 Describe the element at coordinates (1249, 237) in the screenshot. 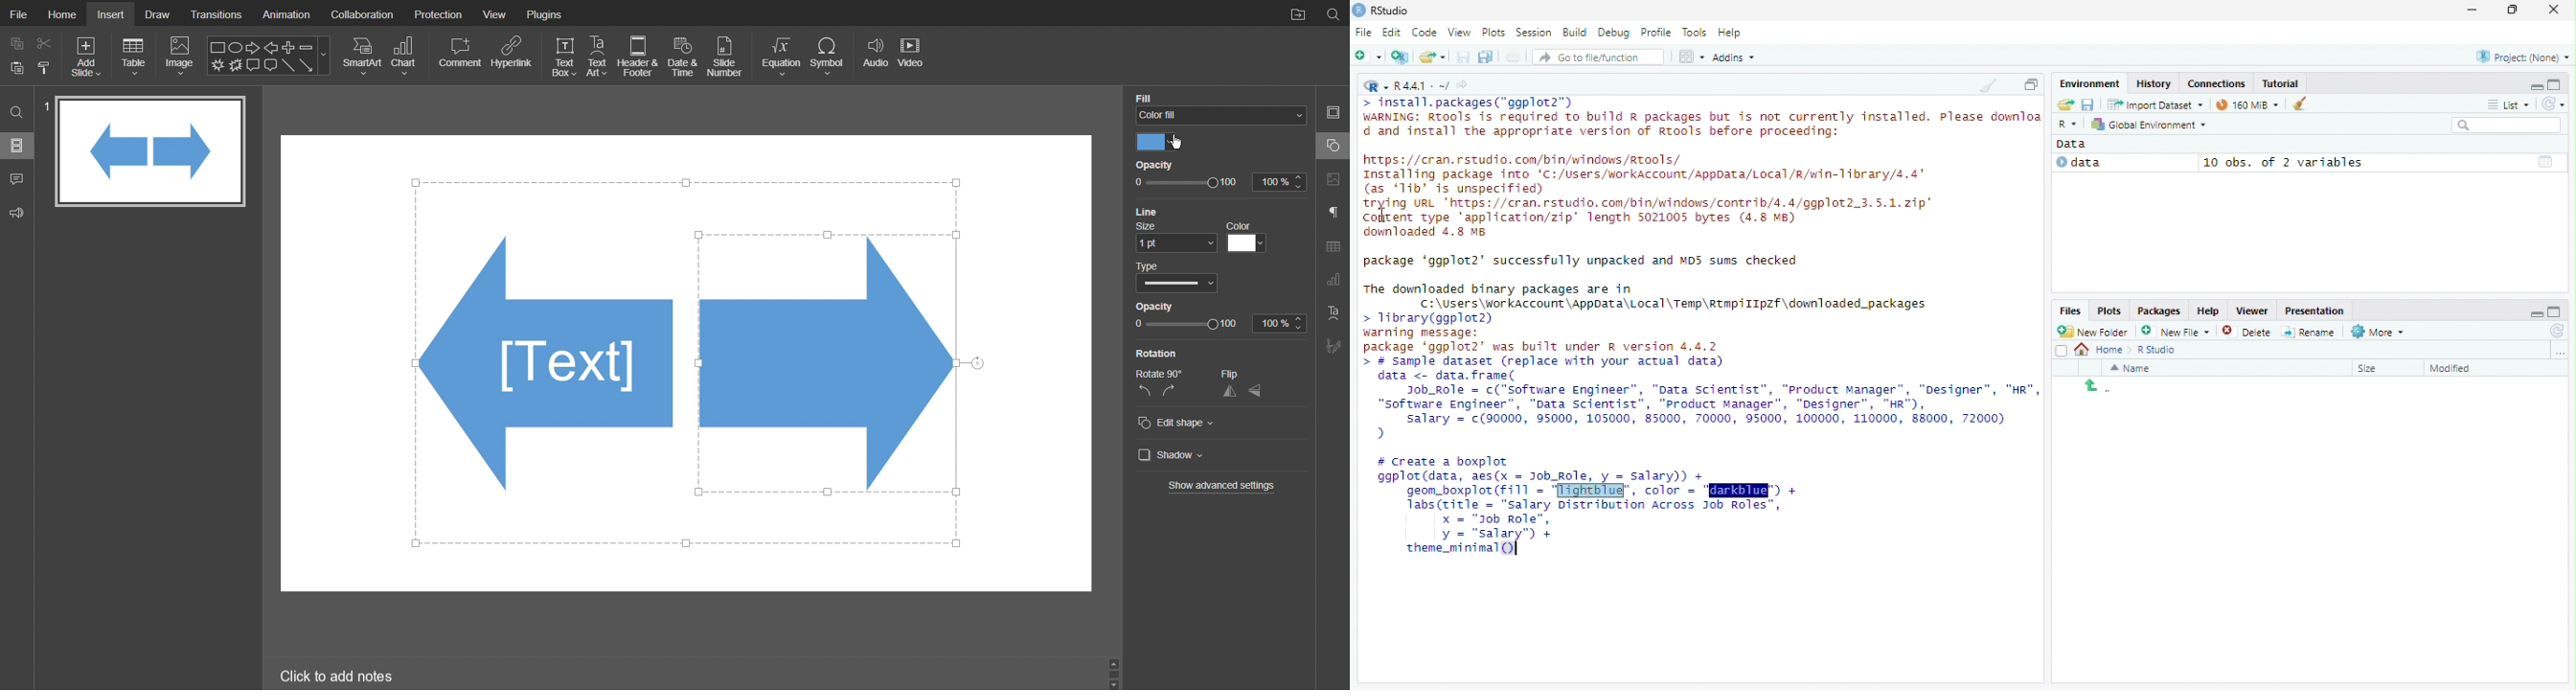

I see `color` at that location.